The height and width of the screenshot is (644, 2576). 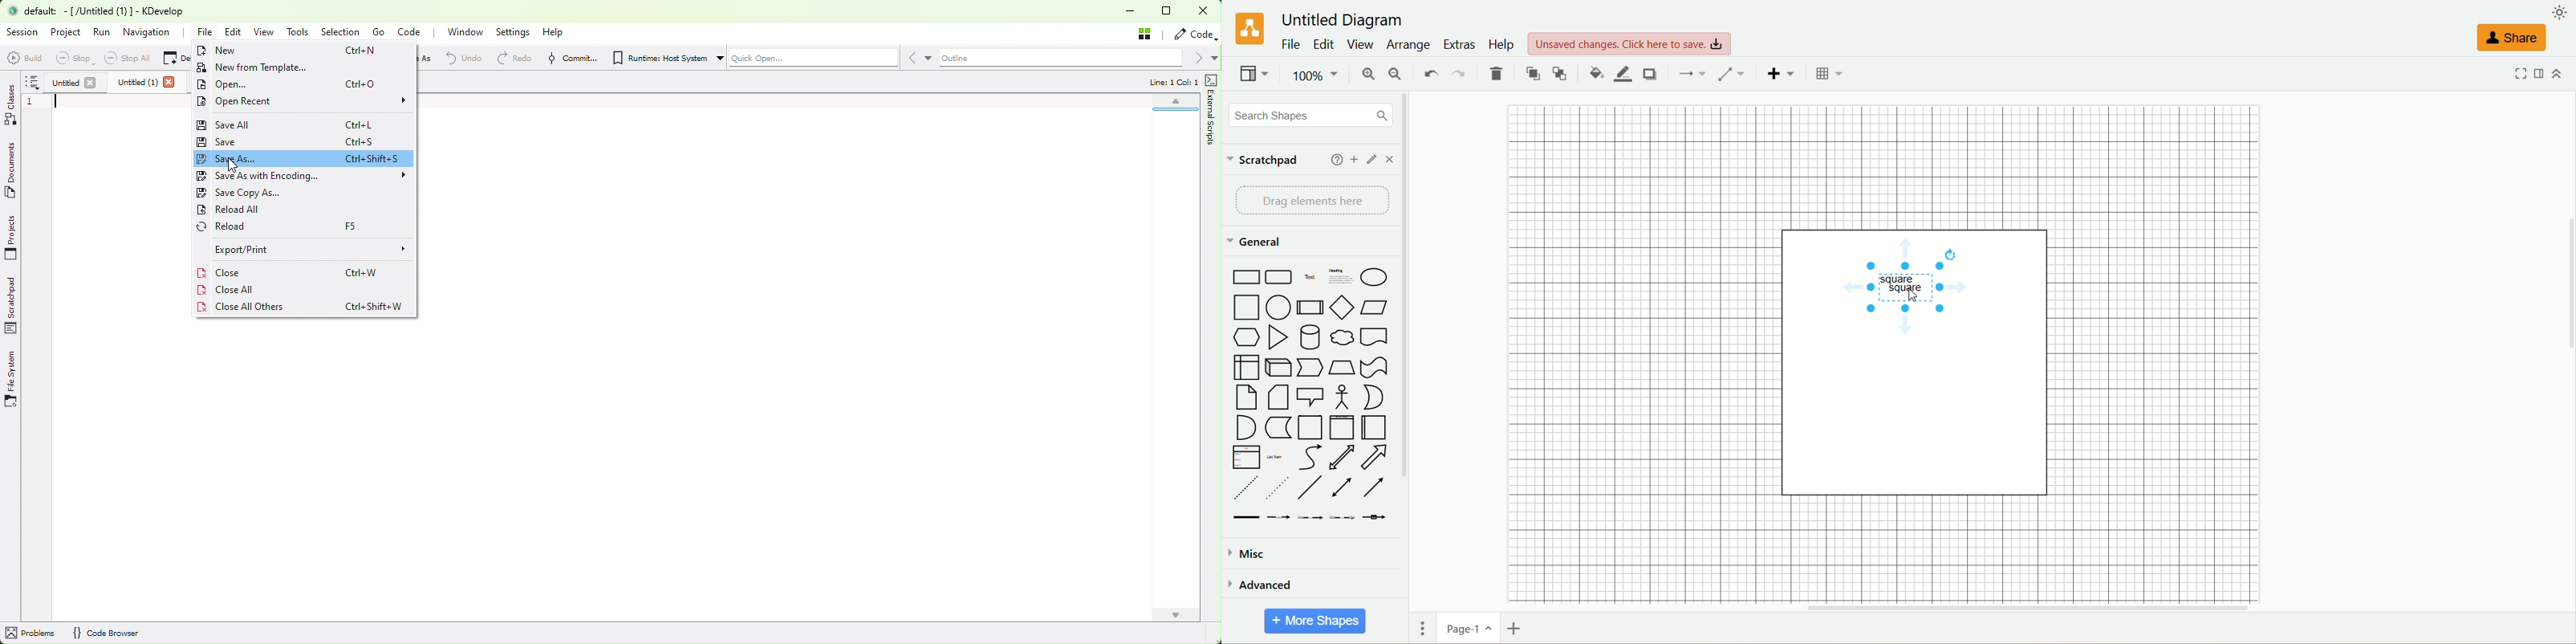 What do you see at coordinates (1334, 159) in the screenshot?
I see `help` at bounding box center [1334, 159].